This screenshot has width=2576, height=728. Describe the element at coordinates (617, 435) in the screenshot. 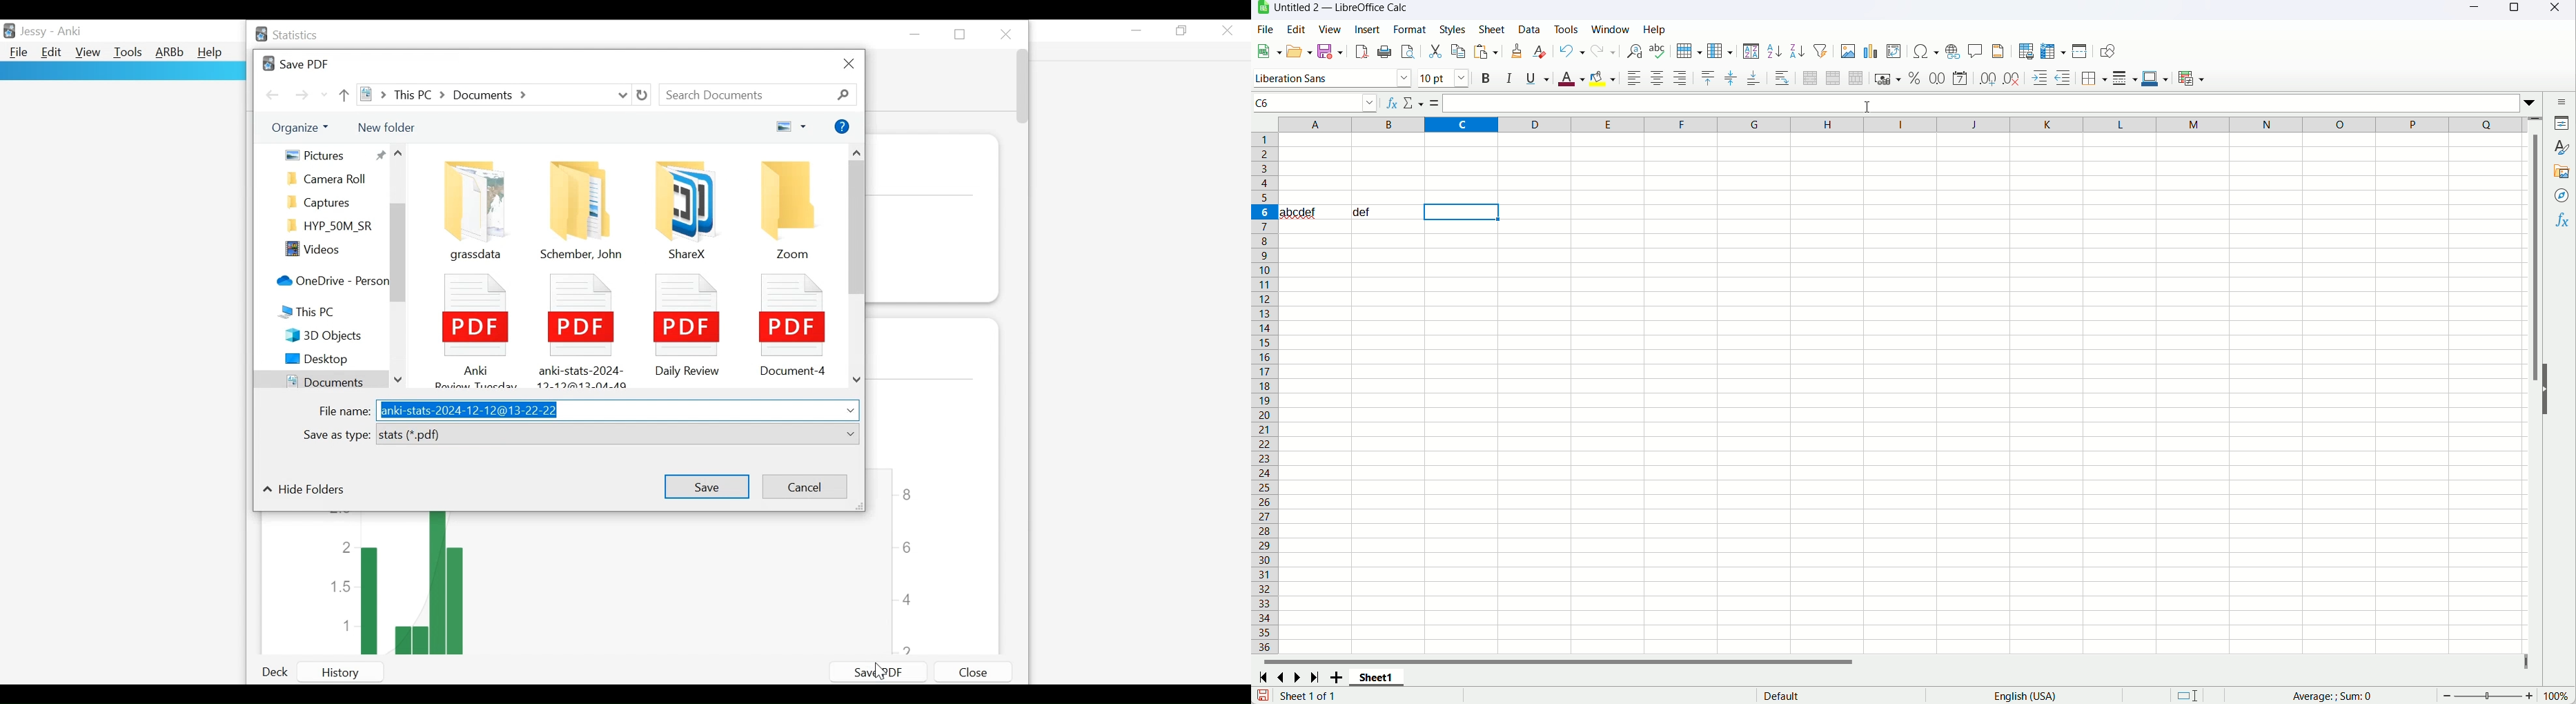

I see `Select type` at that location.